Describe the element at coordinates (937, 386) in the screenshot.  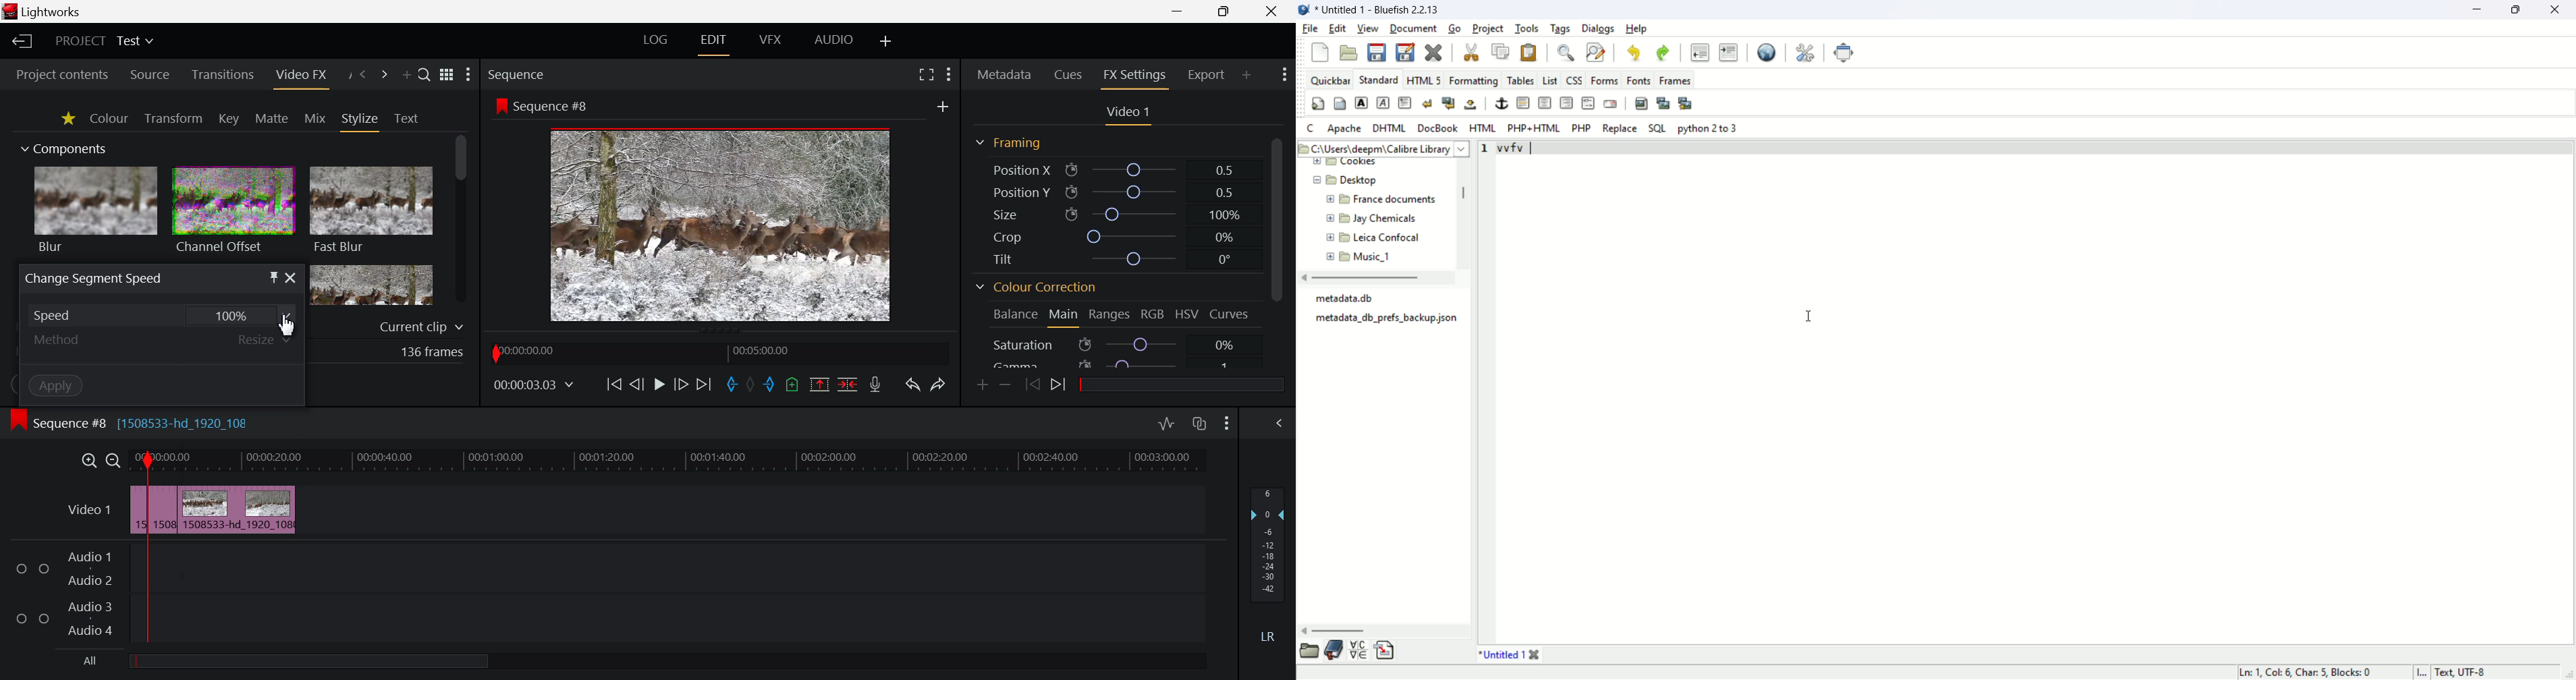
I see `Redo` at that location.